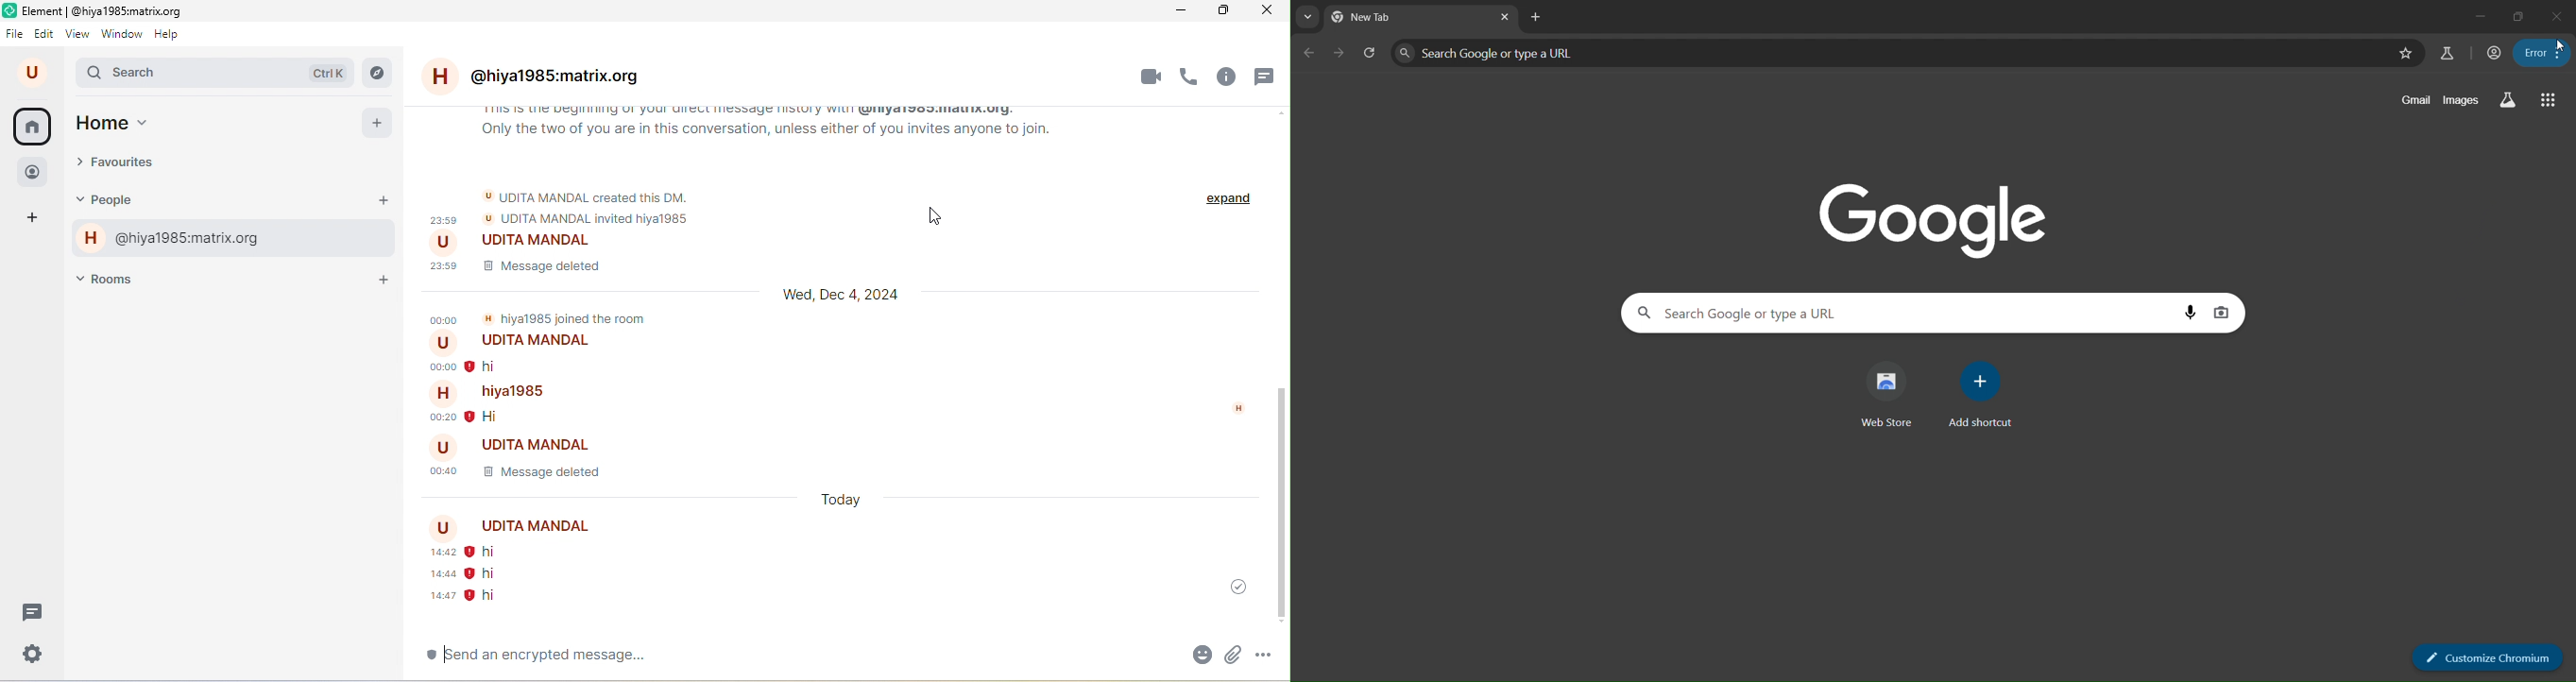  Describe the element at coordinates (1268, 77) in the screenshot. I see `threads` at that location.